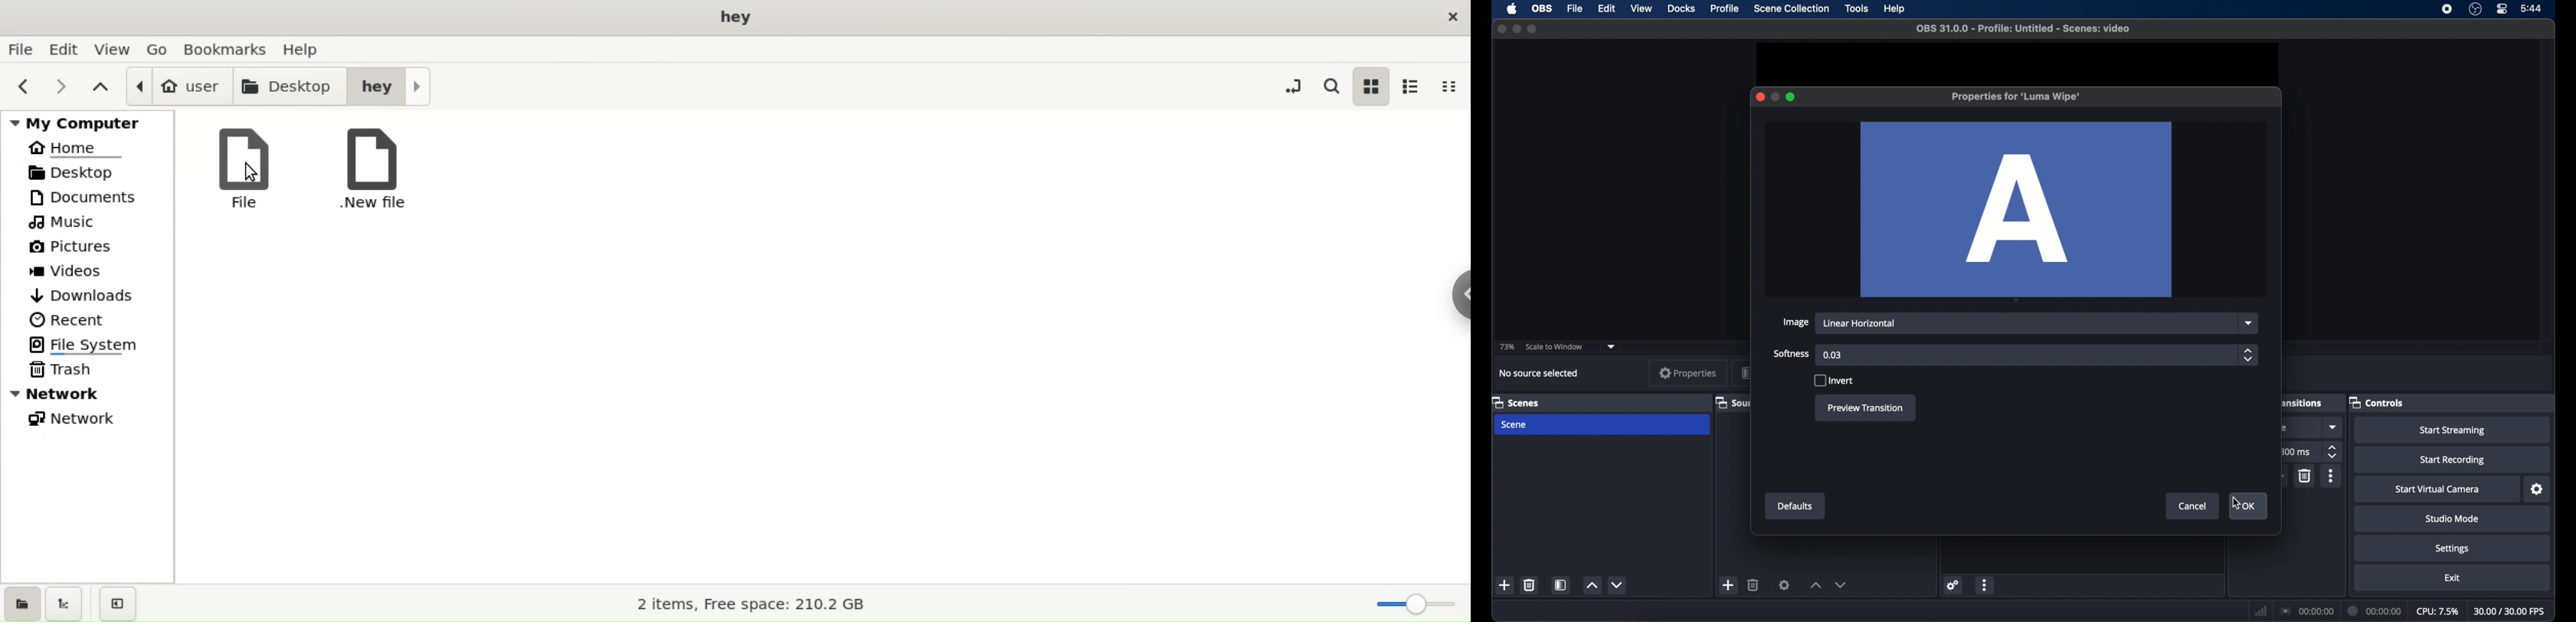 The width and height of the screenshot is (2576, 644). Describe the element at coordinates (1760, 97) in the screenshot. I see `close` at that location.